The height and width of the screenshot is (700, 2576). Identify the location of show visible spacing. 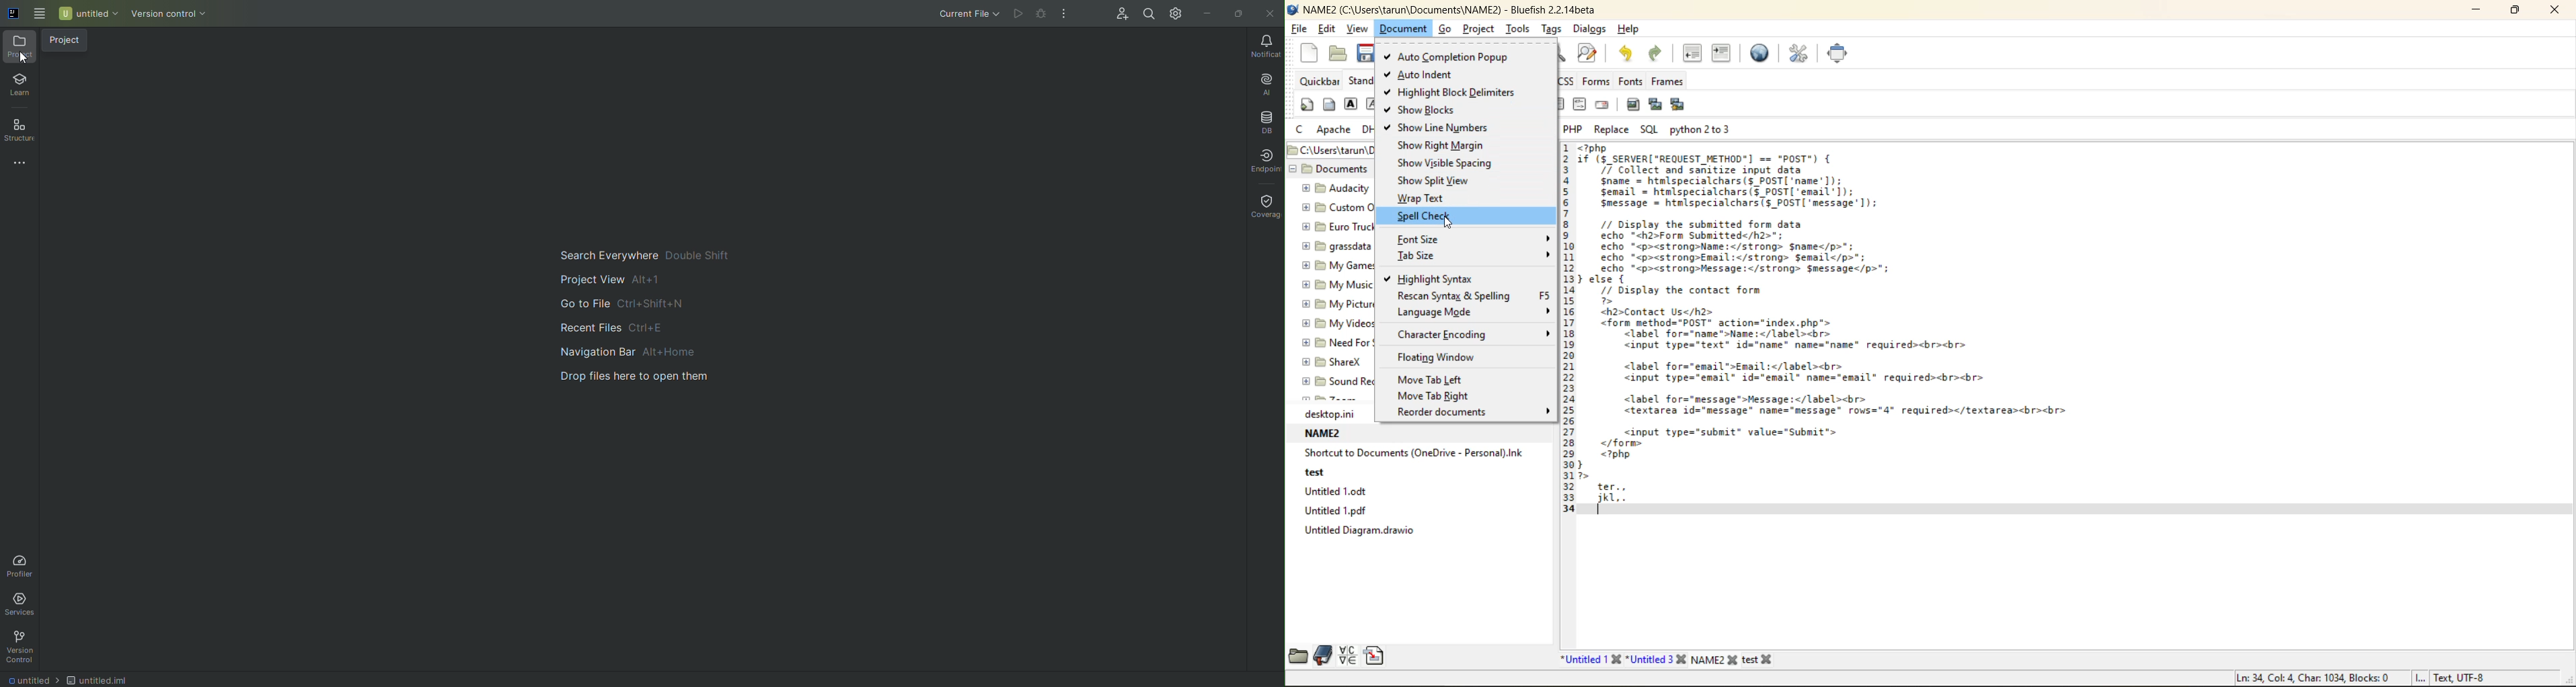
(1448, 162).